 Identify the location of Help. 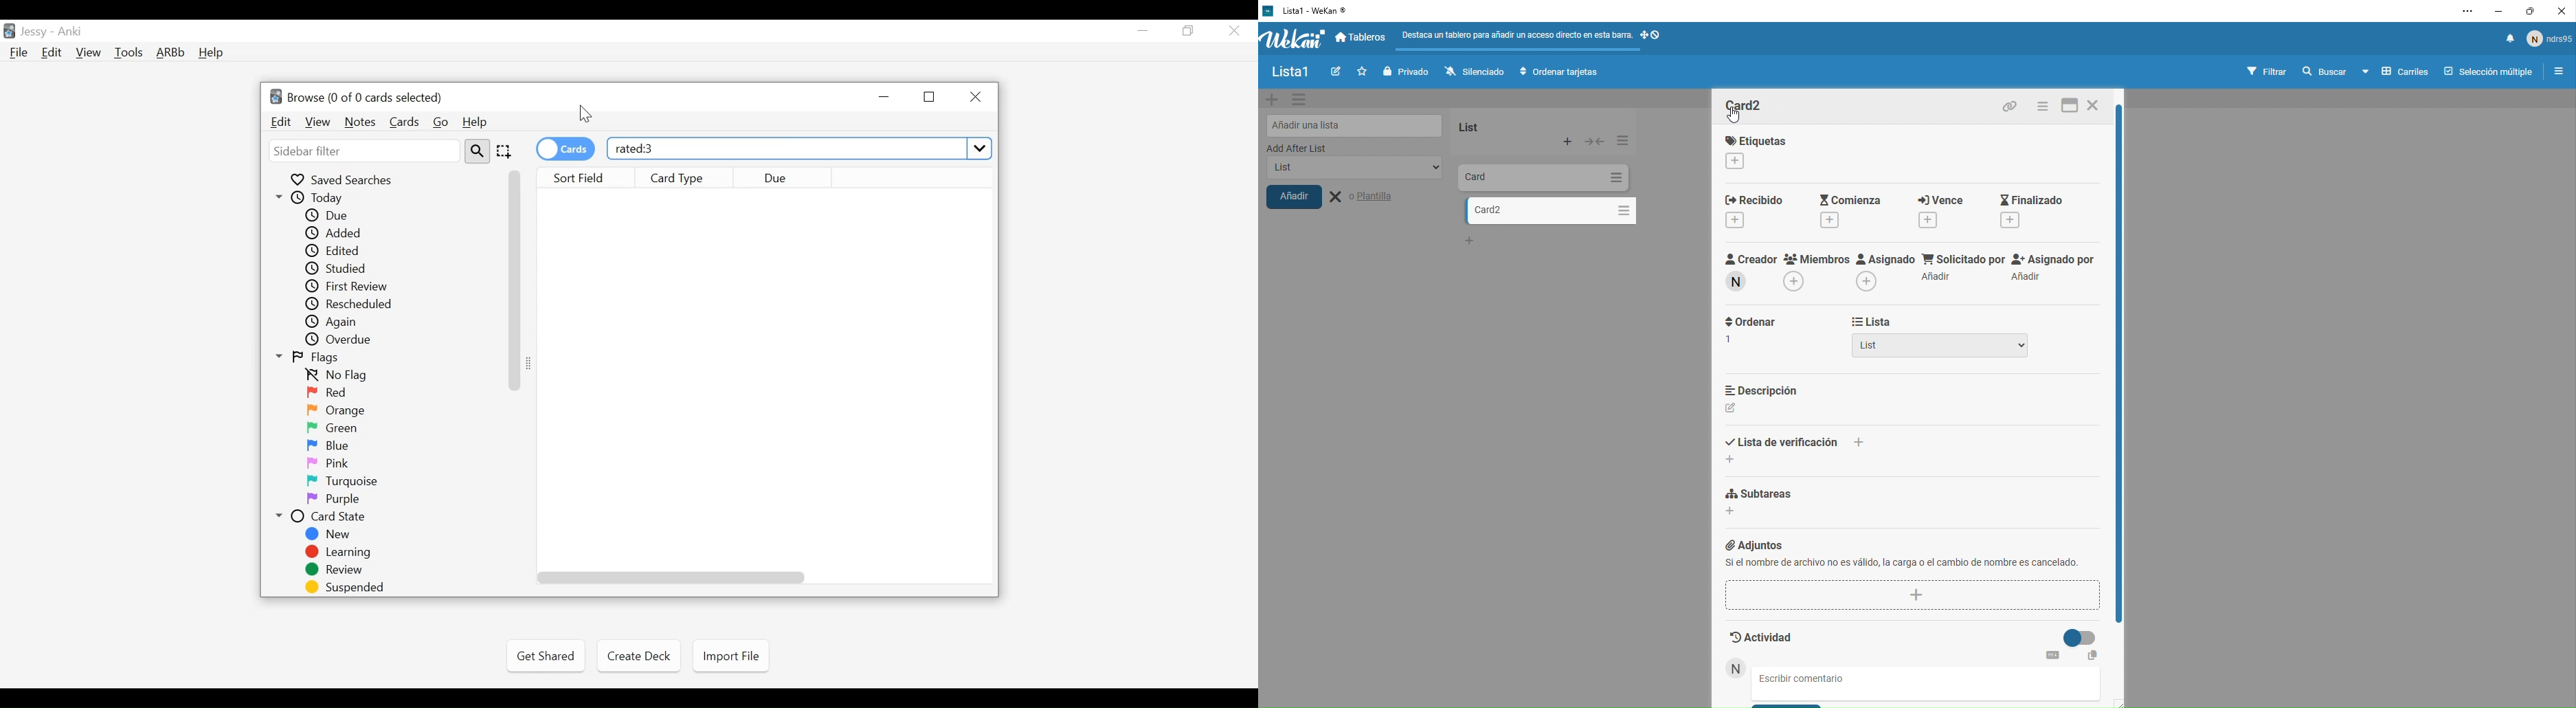
(212, 52).